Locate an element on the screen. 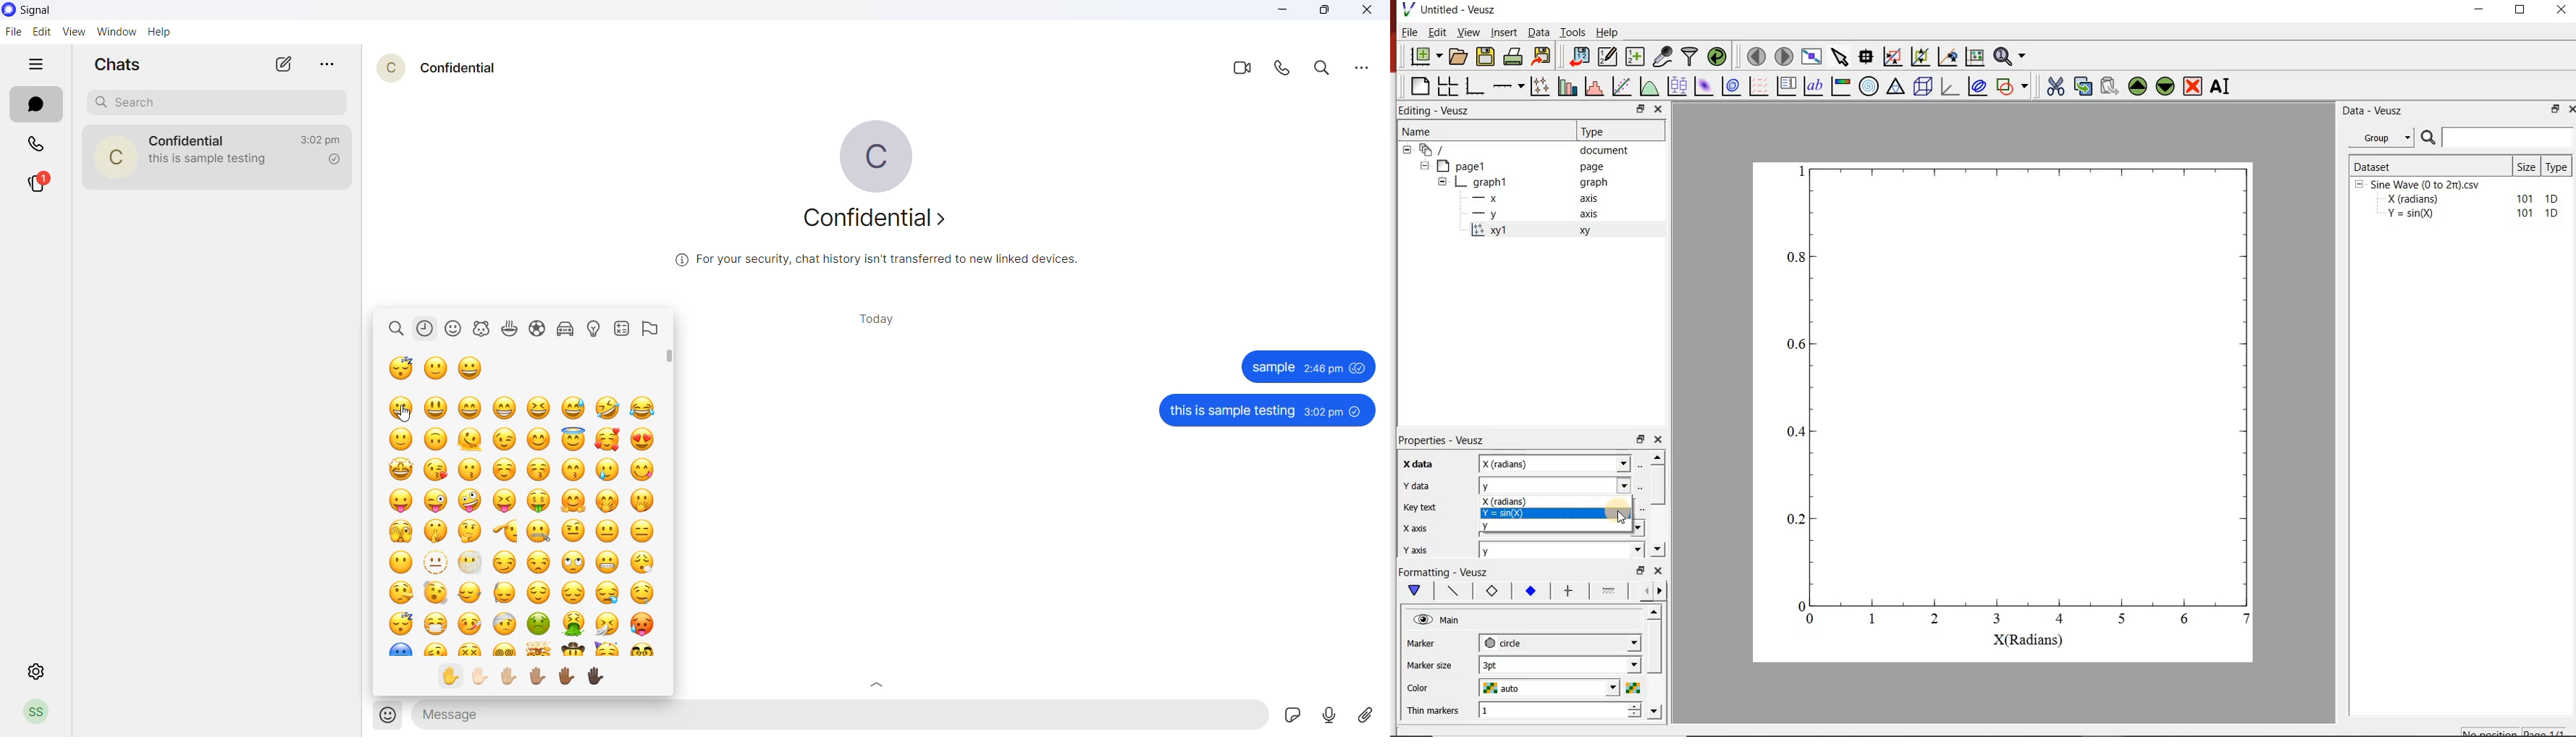 The height and width of the screenshot is (756, 2576). smiley emojis is located at coordinates (458, 329).